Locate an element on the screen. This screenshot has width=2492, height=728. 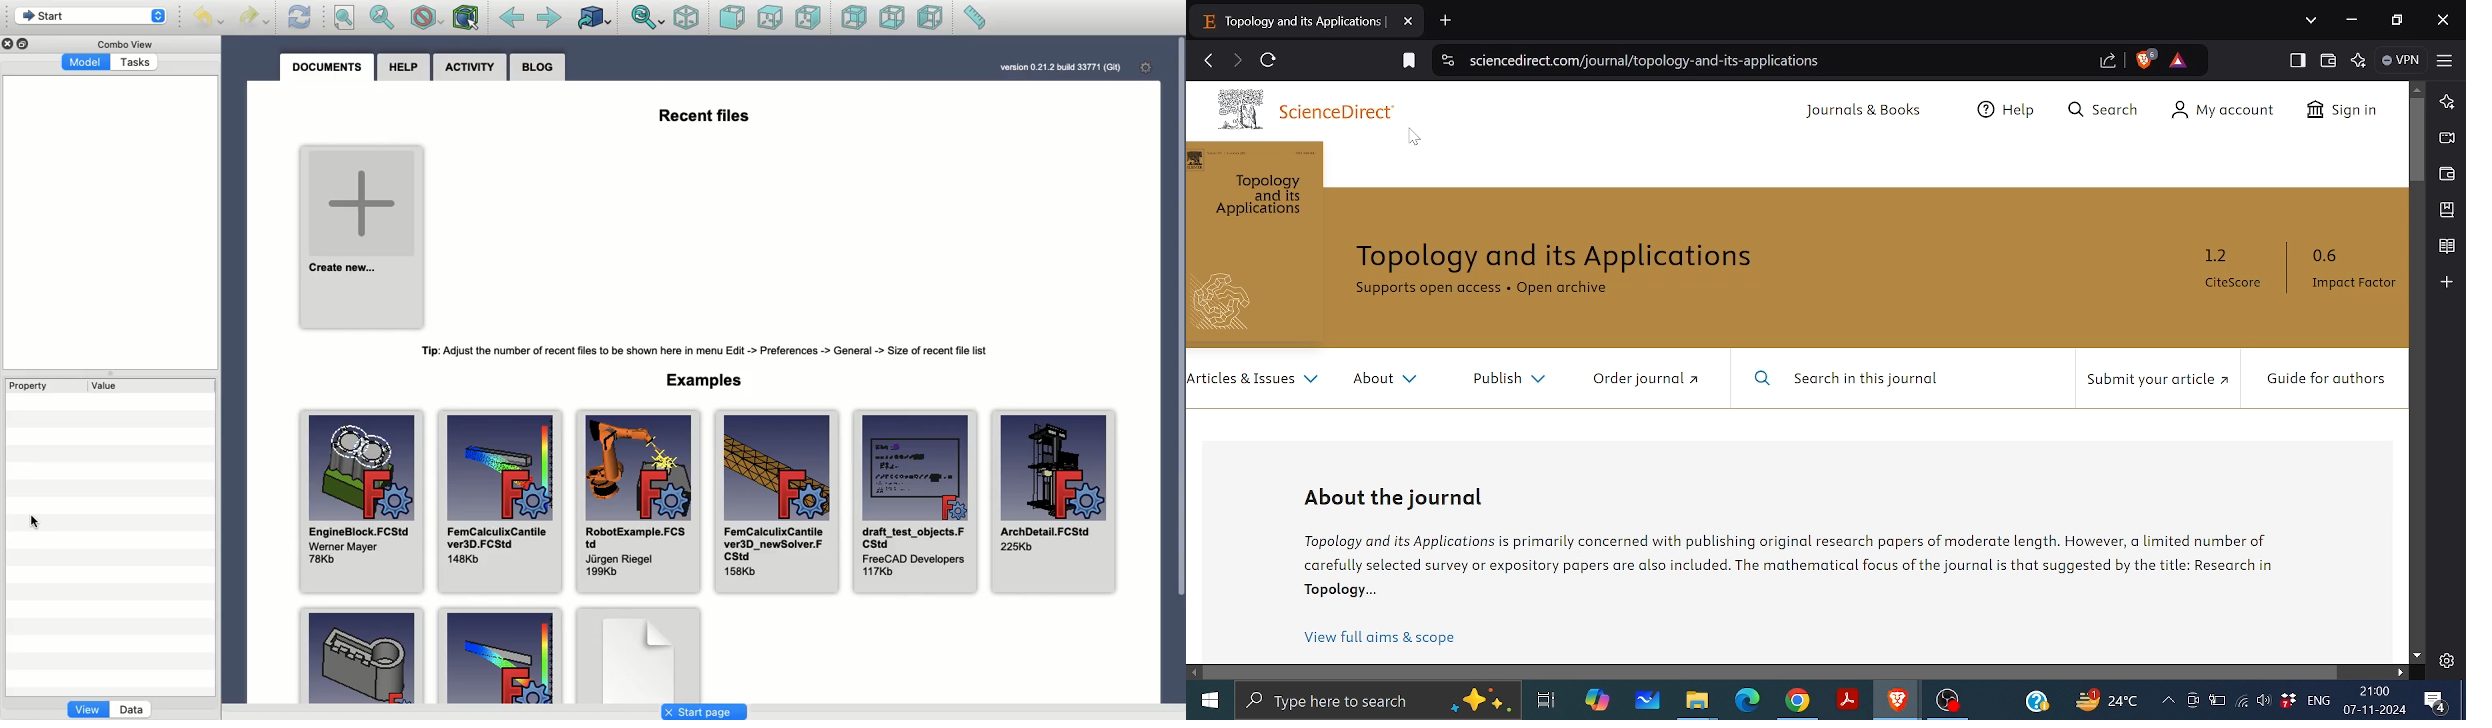
Documents is located at coordinates (328, 69).